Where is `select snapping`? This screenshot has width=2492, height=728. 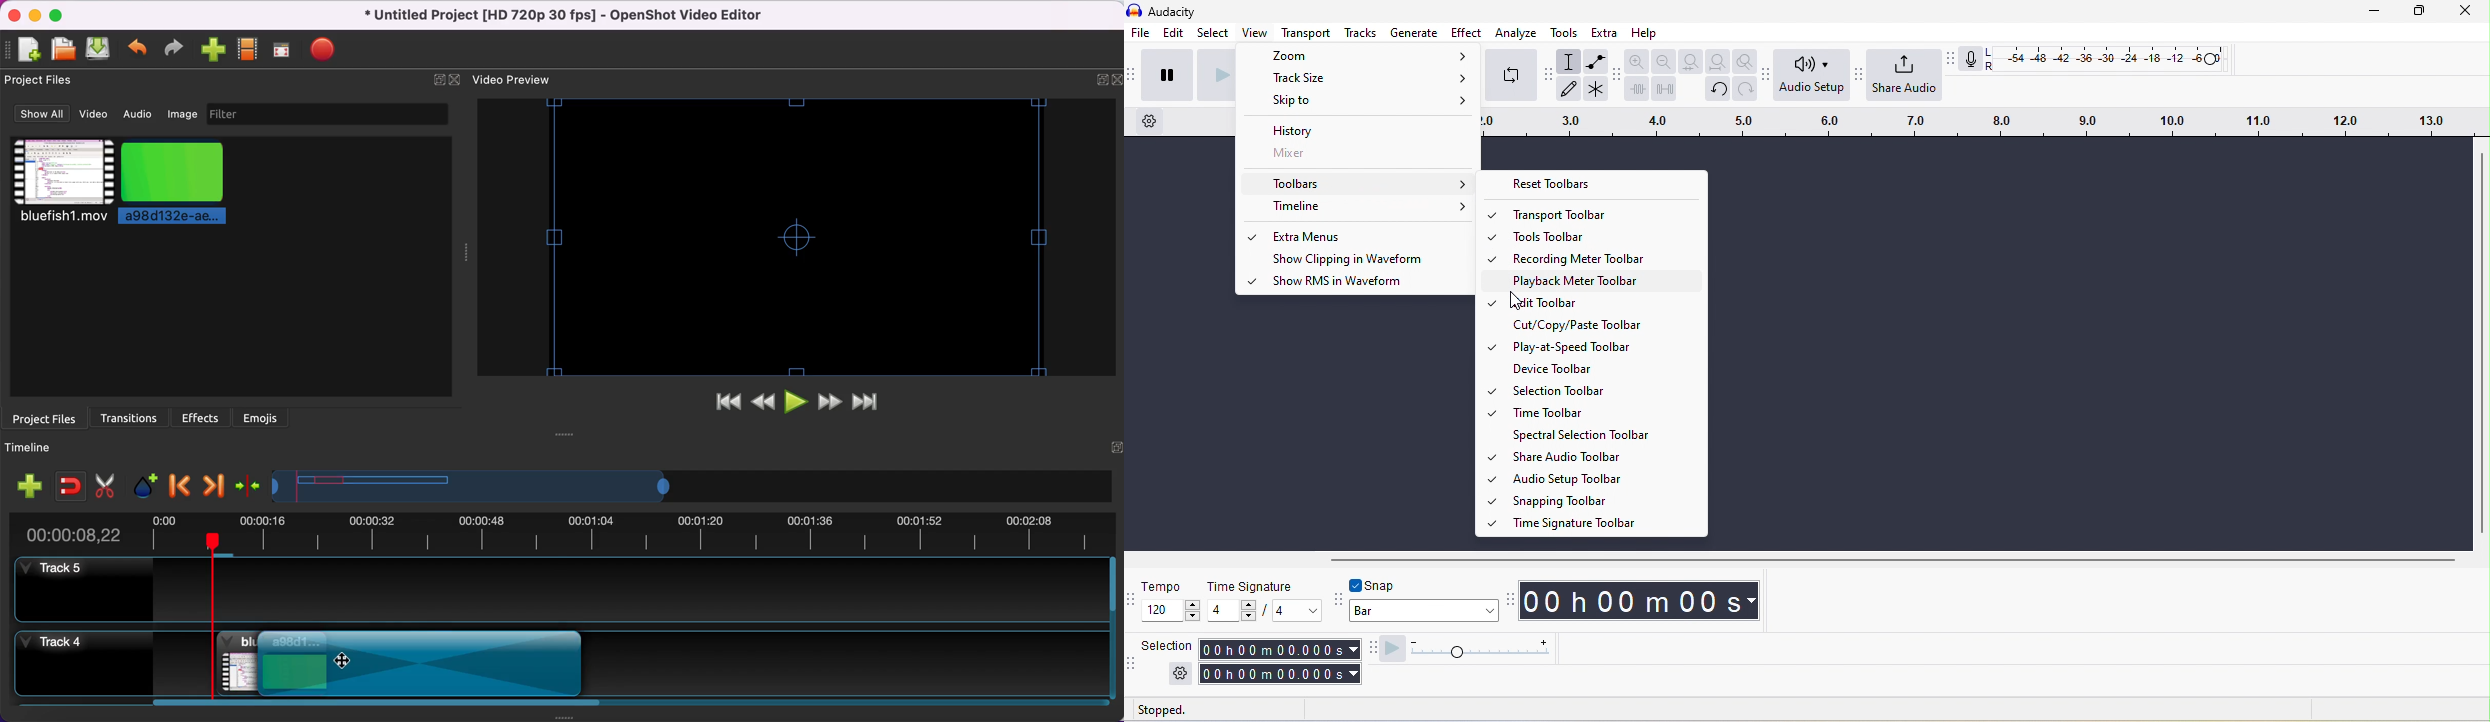 select snapping is located at coordinates (1424, 610).